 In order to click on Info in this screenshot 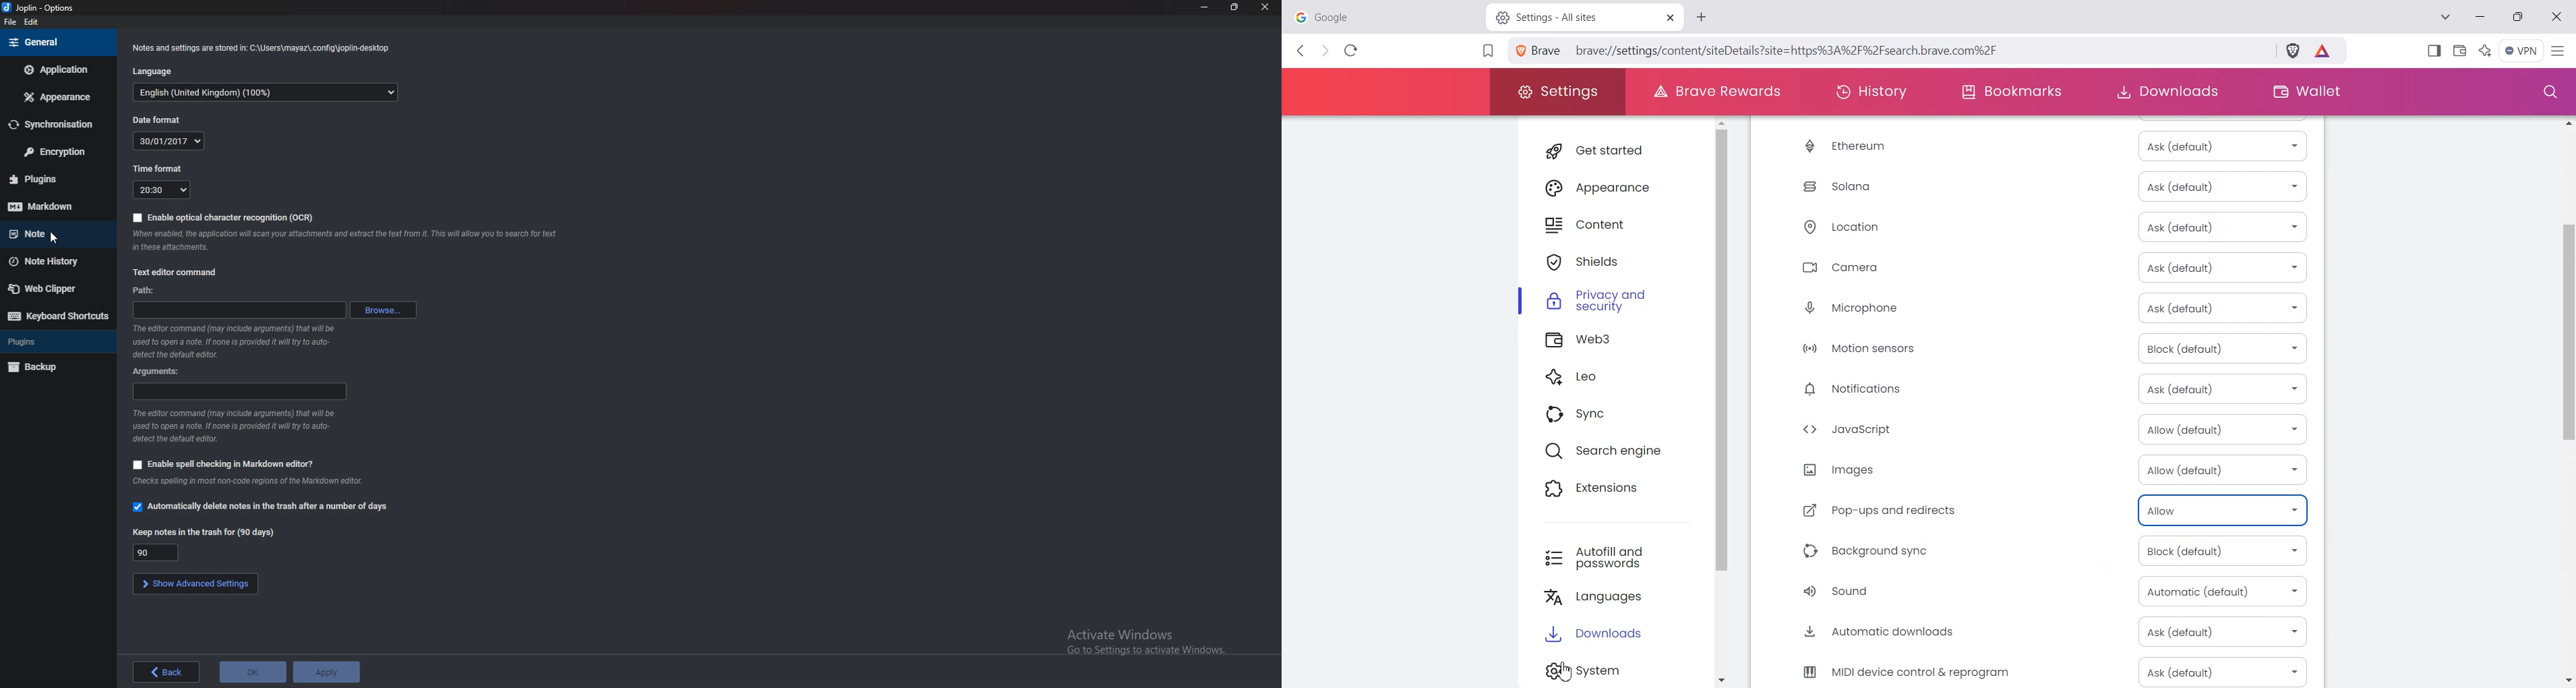, I will do `click(262, 47)`.